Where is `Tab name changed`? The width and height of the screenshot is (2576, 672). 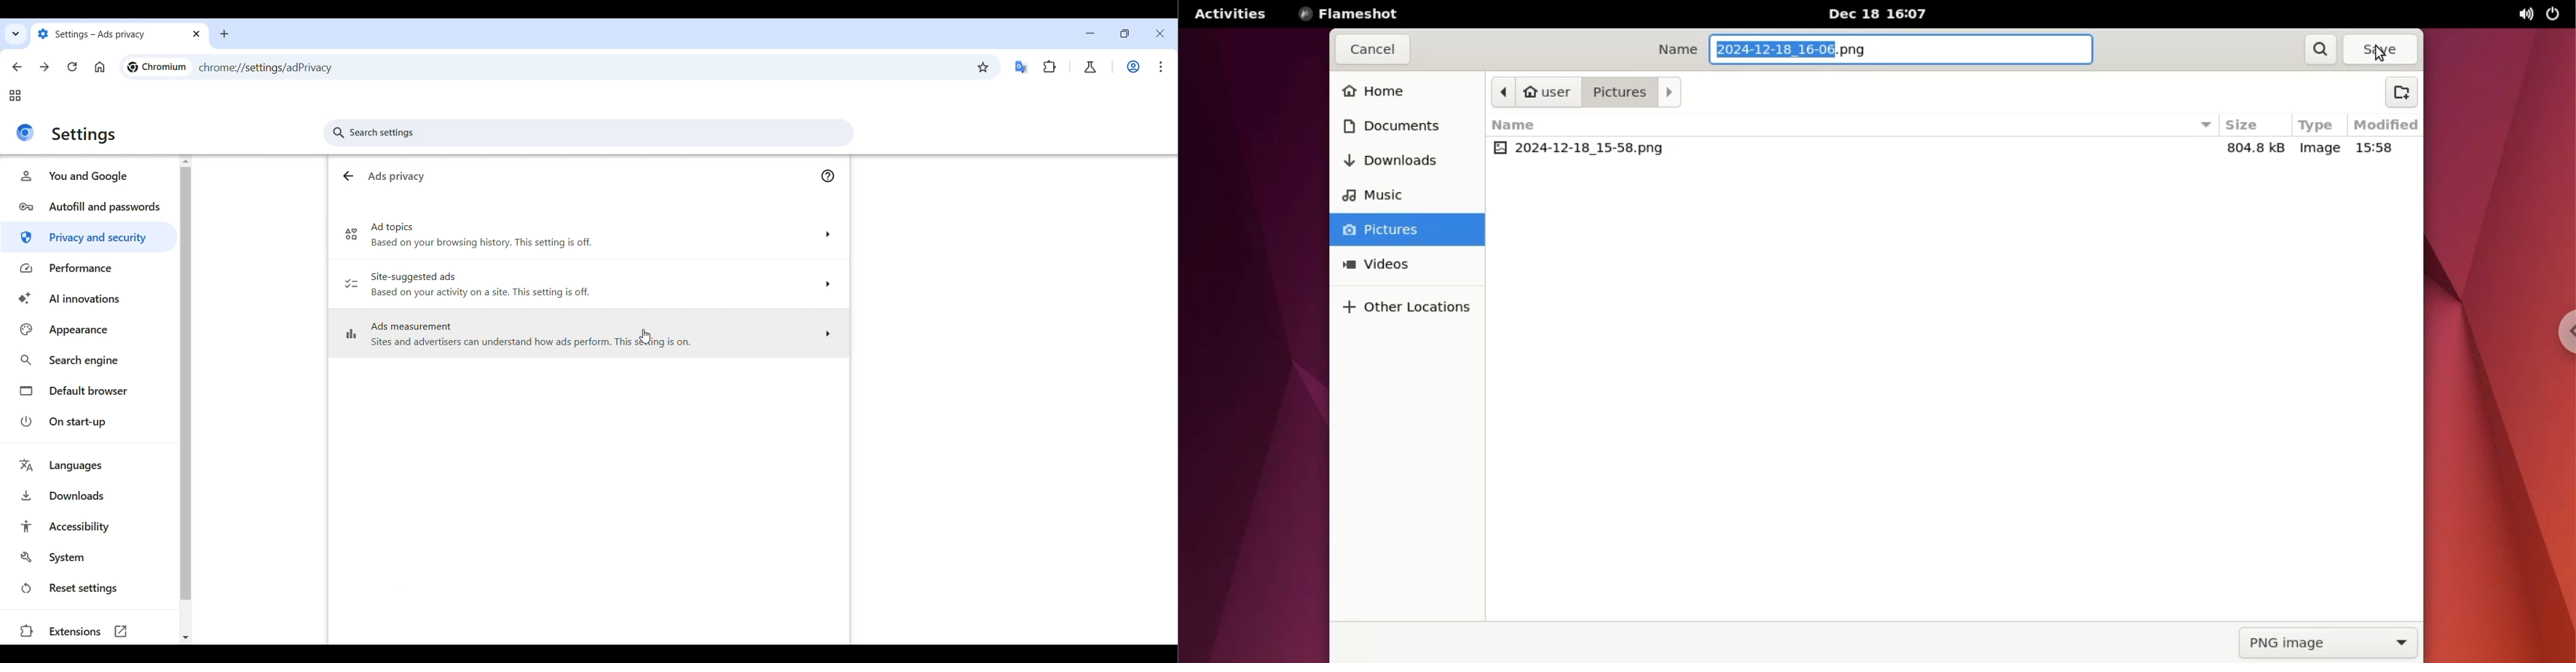
Tab name changed is located at coordinates (119, 35).